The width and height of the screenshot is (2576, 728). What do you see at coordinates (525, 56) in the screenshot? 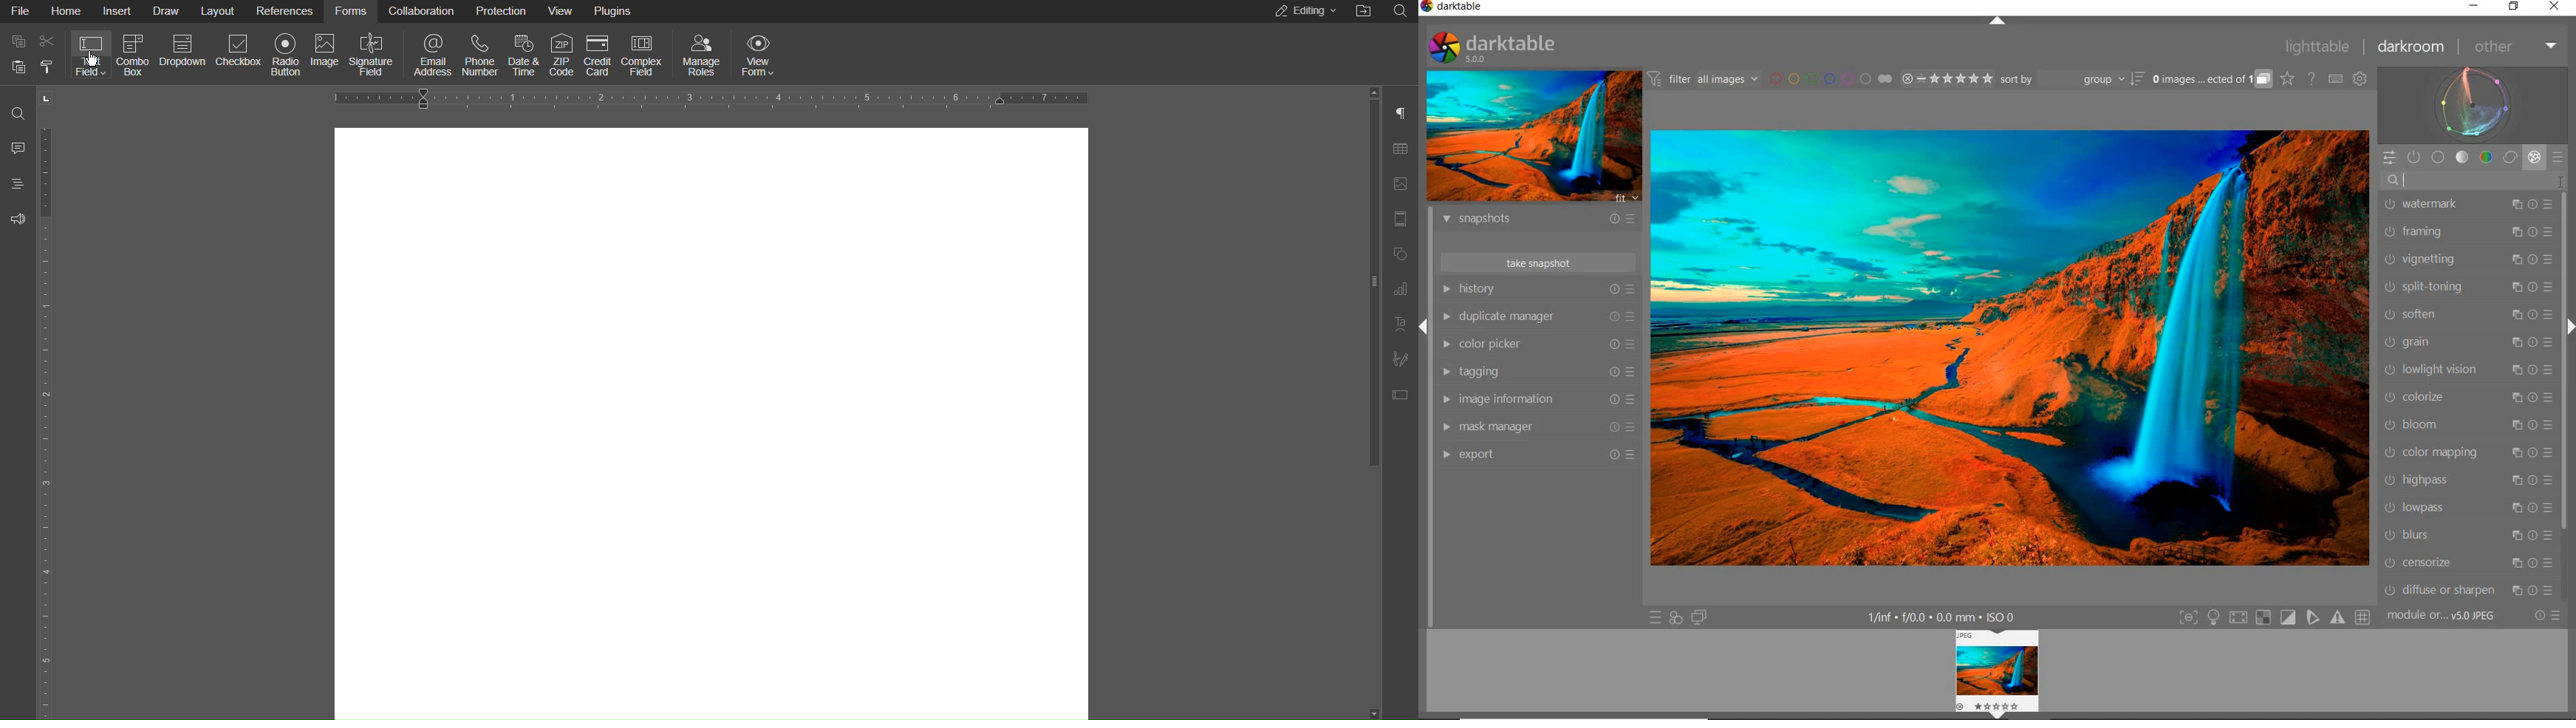
I see `Date & Time` at bounding box center [525, 56].